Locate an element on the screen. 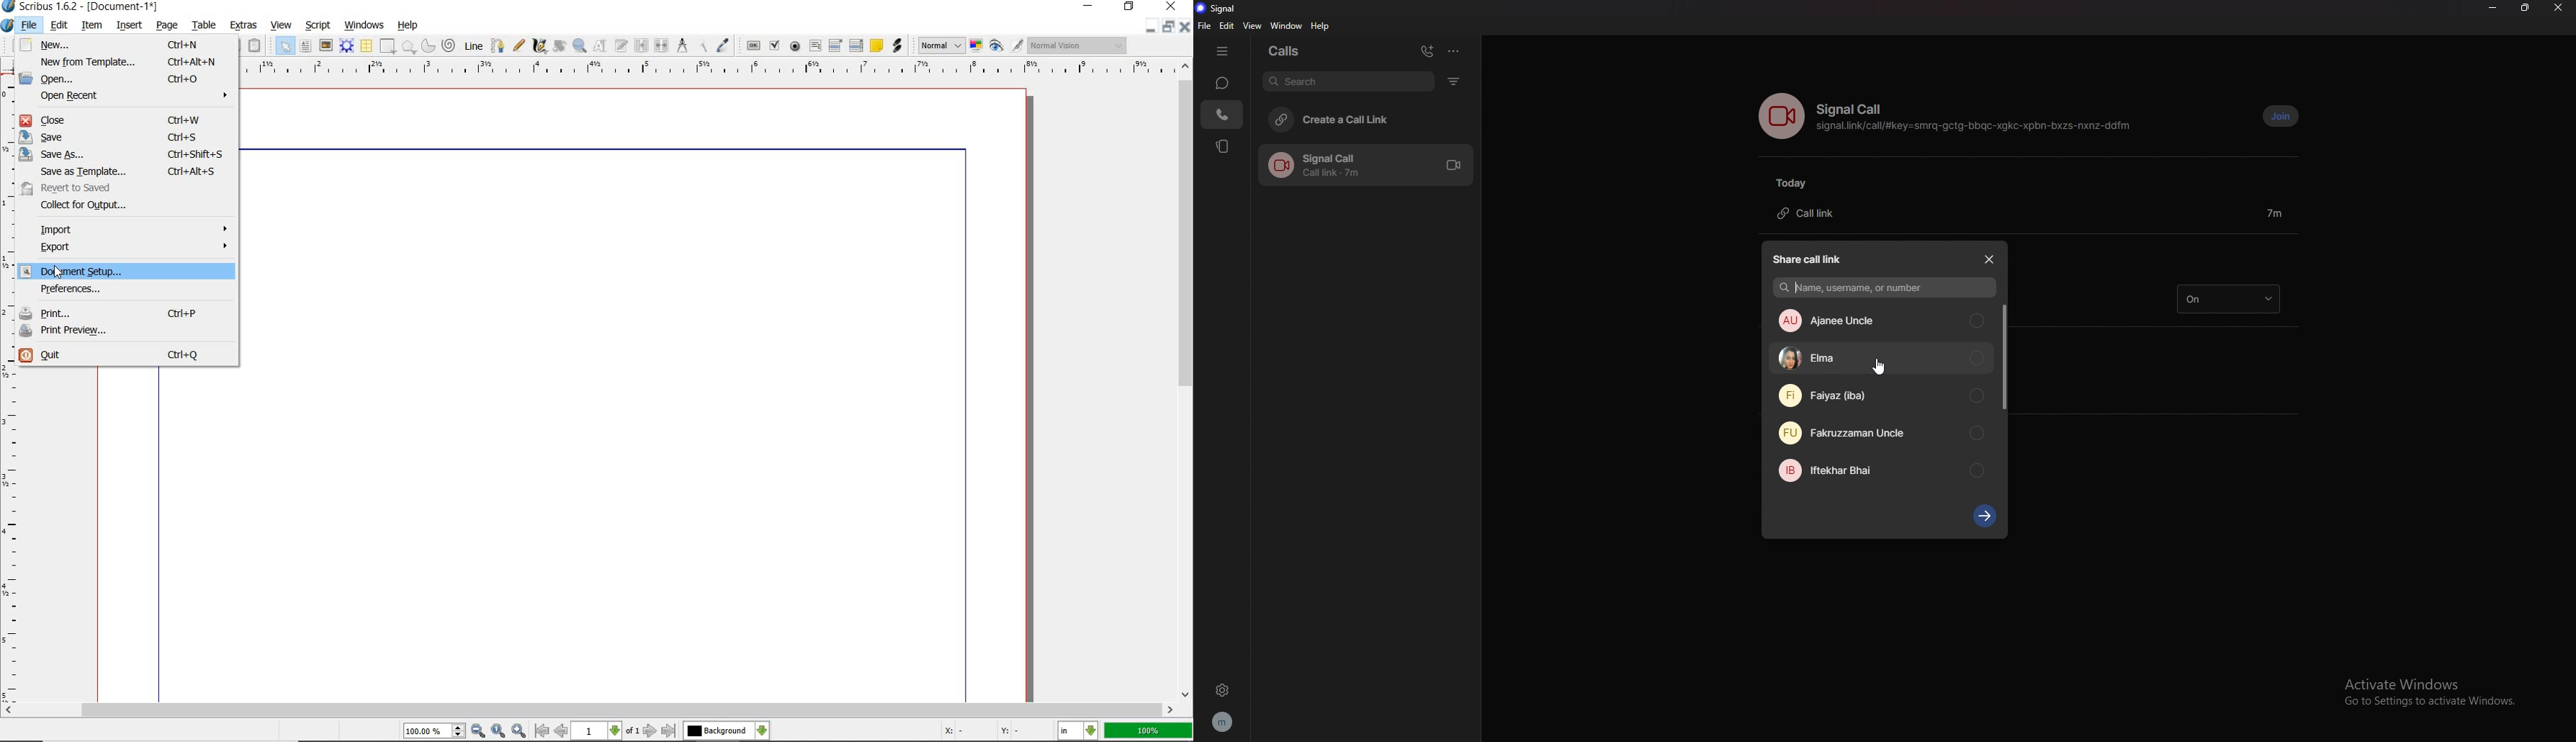  calligraphic line is located at coordinates (540, 47).